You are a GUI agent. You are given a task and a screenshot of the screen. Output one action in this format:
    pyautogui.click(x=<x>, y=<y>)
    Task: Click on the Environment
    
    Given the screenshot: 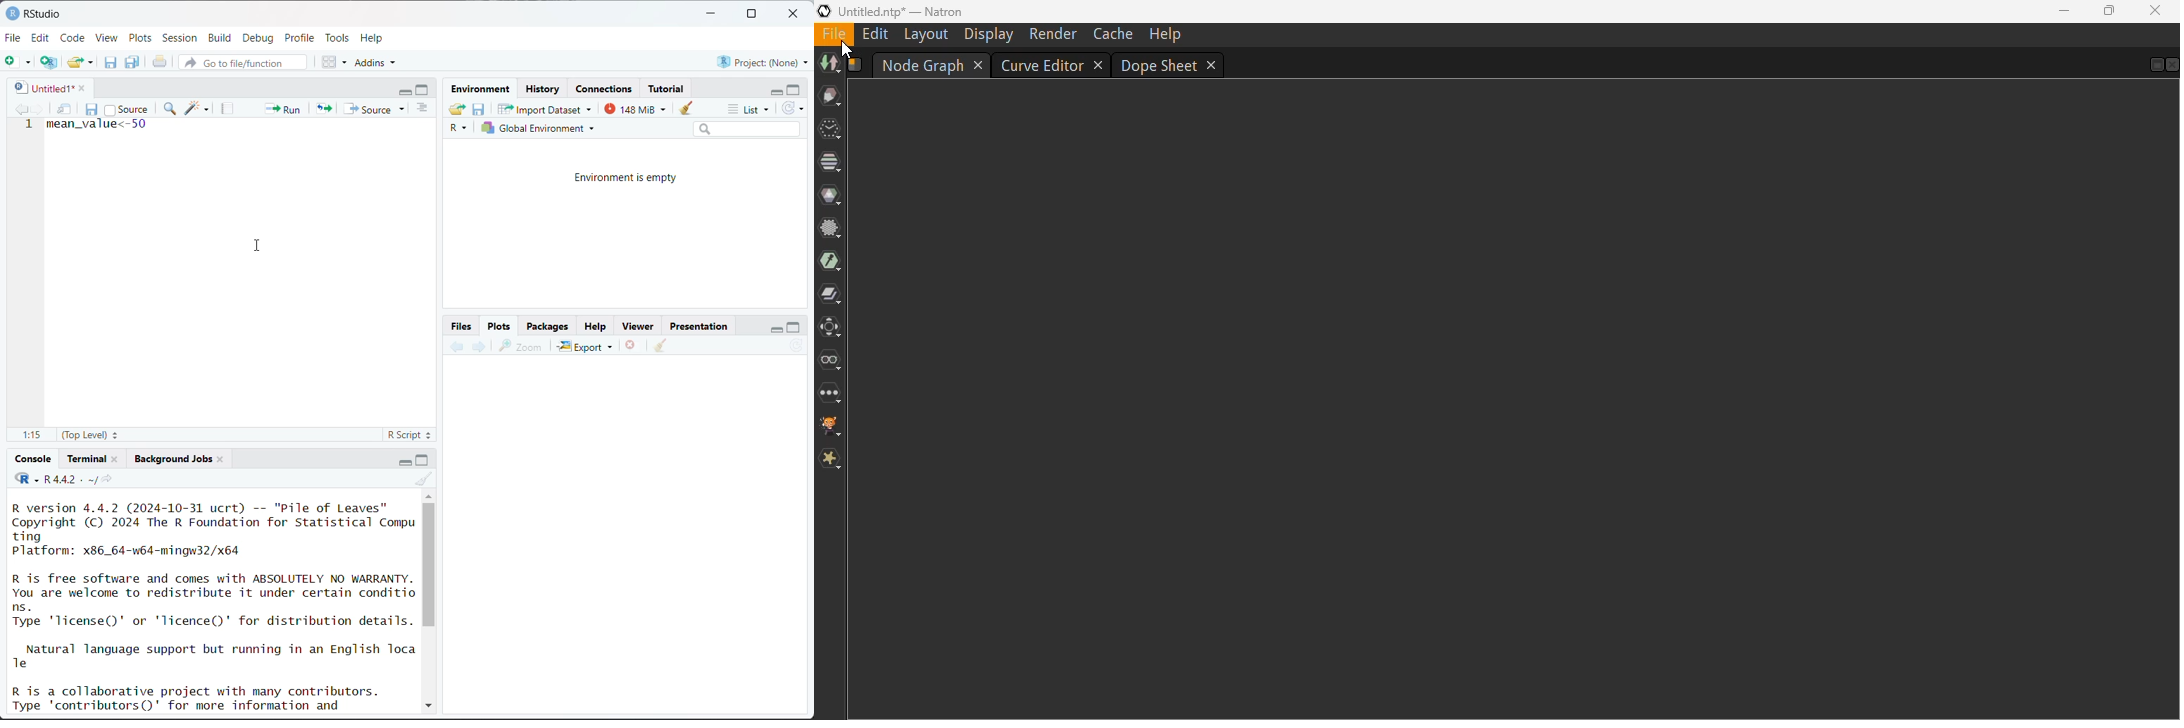 What is the action you would take?
    pyautogui.click(x=483, y=89)
    